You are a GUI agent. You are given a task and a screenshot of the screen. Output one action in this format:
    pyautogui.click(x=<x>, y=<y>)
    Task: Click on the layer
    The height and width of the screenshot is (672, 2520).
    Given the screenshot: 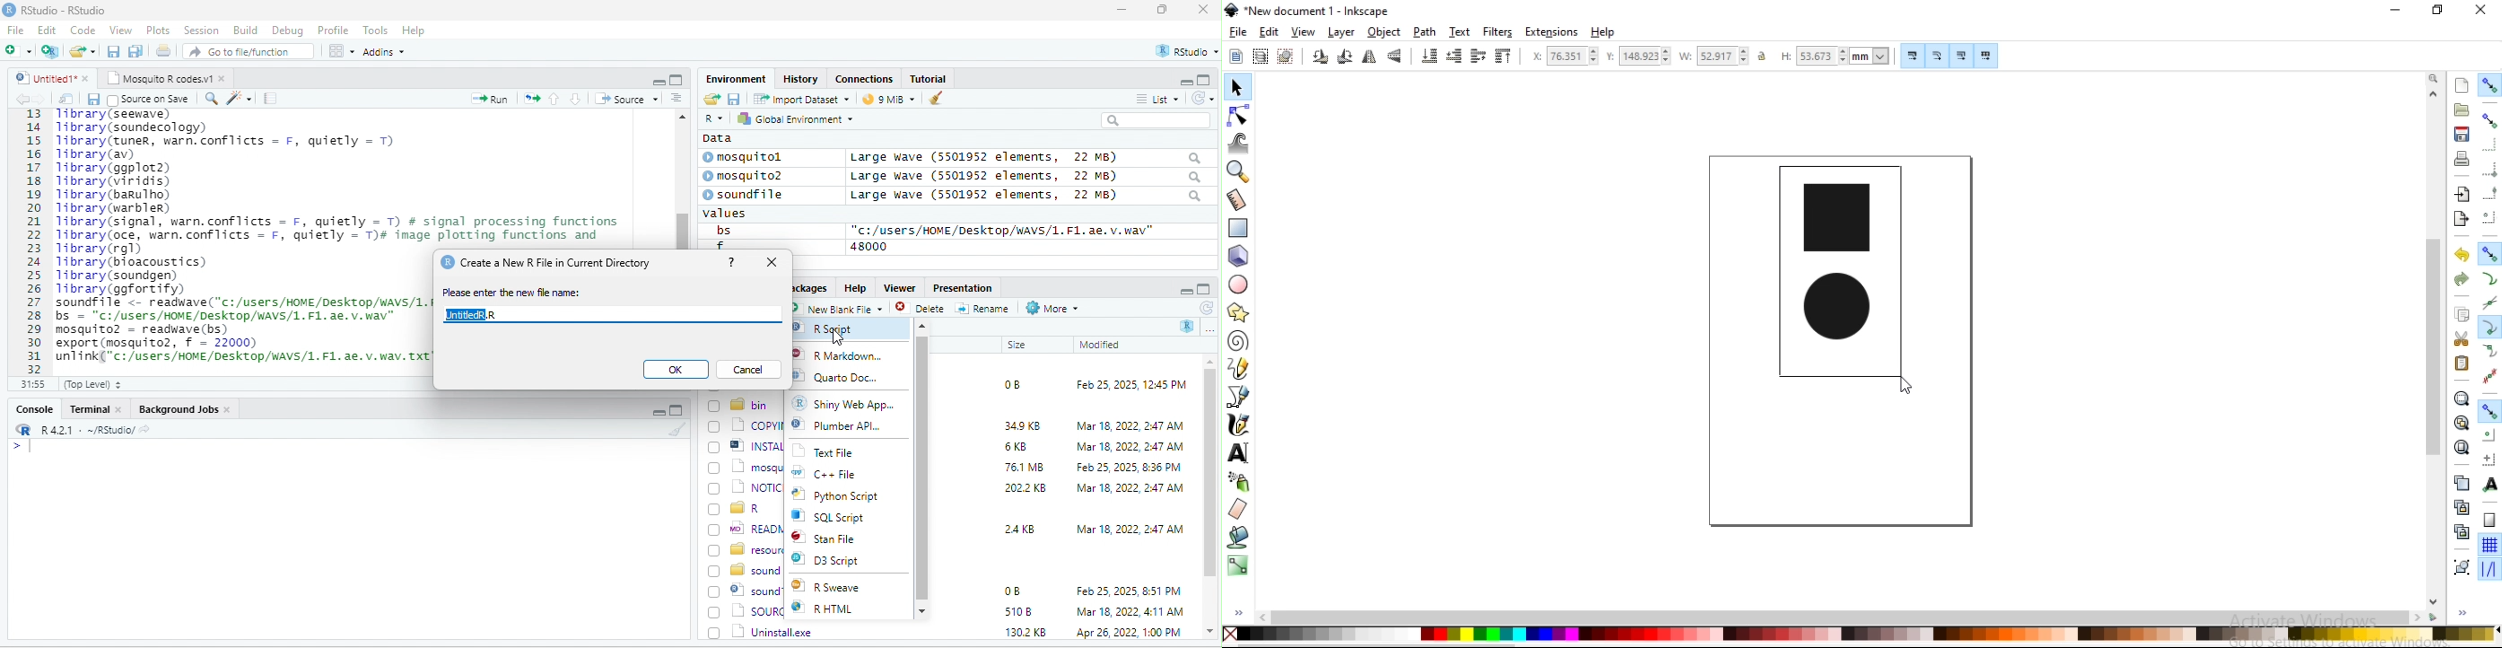 What is the action you would take?
    pyautogui.click(x=1340, y=33)
    